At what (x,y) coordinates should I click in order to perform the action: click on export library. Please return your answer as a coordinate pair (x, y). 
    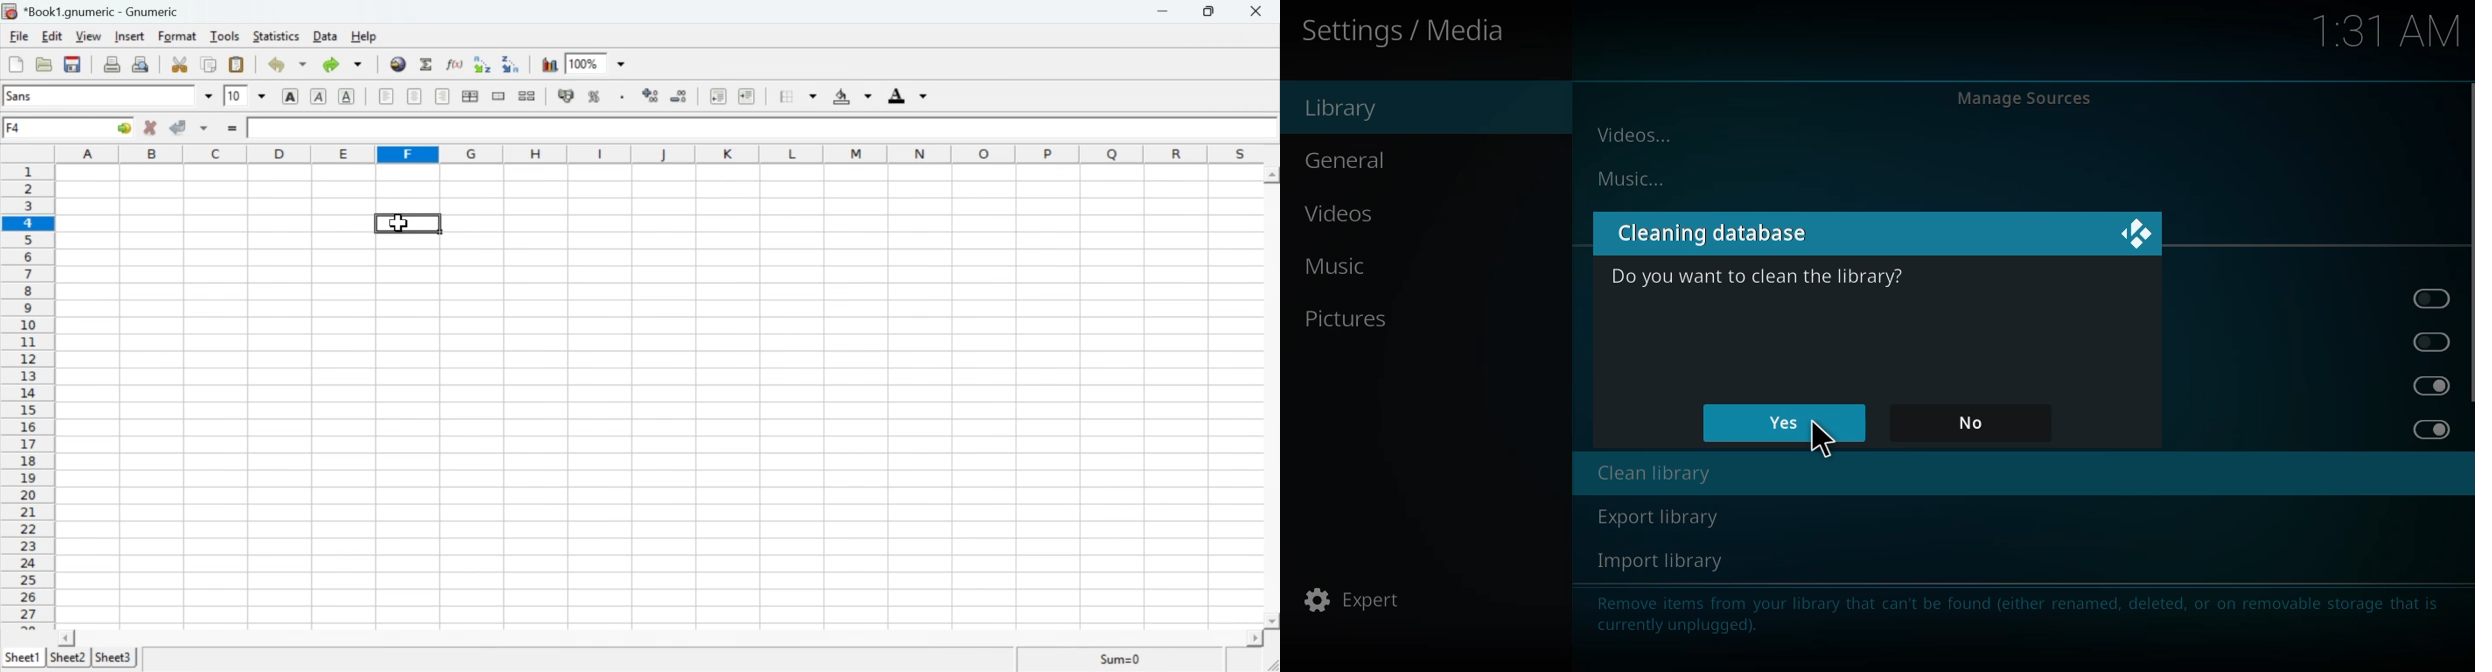
    Looking at the image, I should click on (1656, 517).